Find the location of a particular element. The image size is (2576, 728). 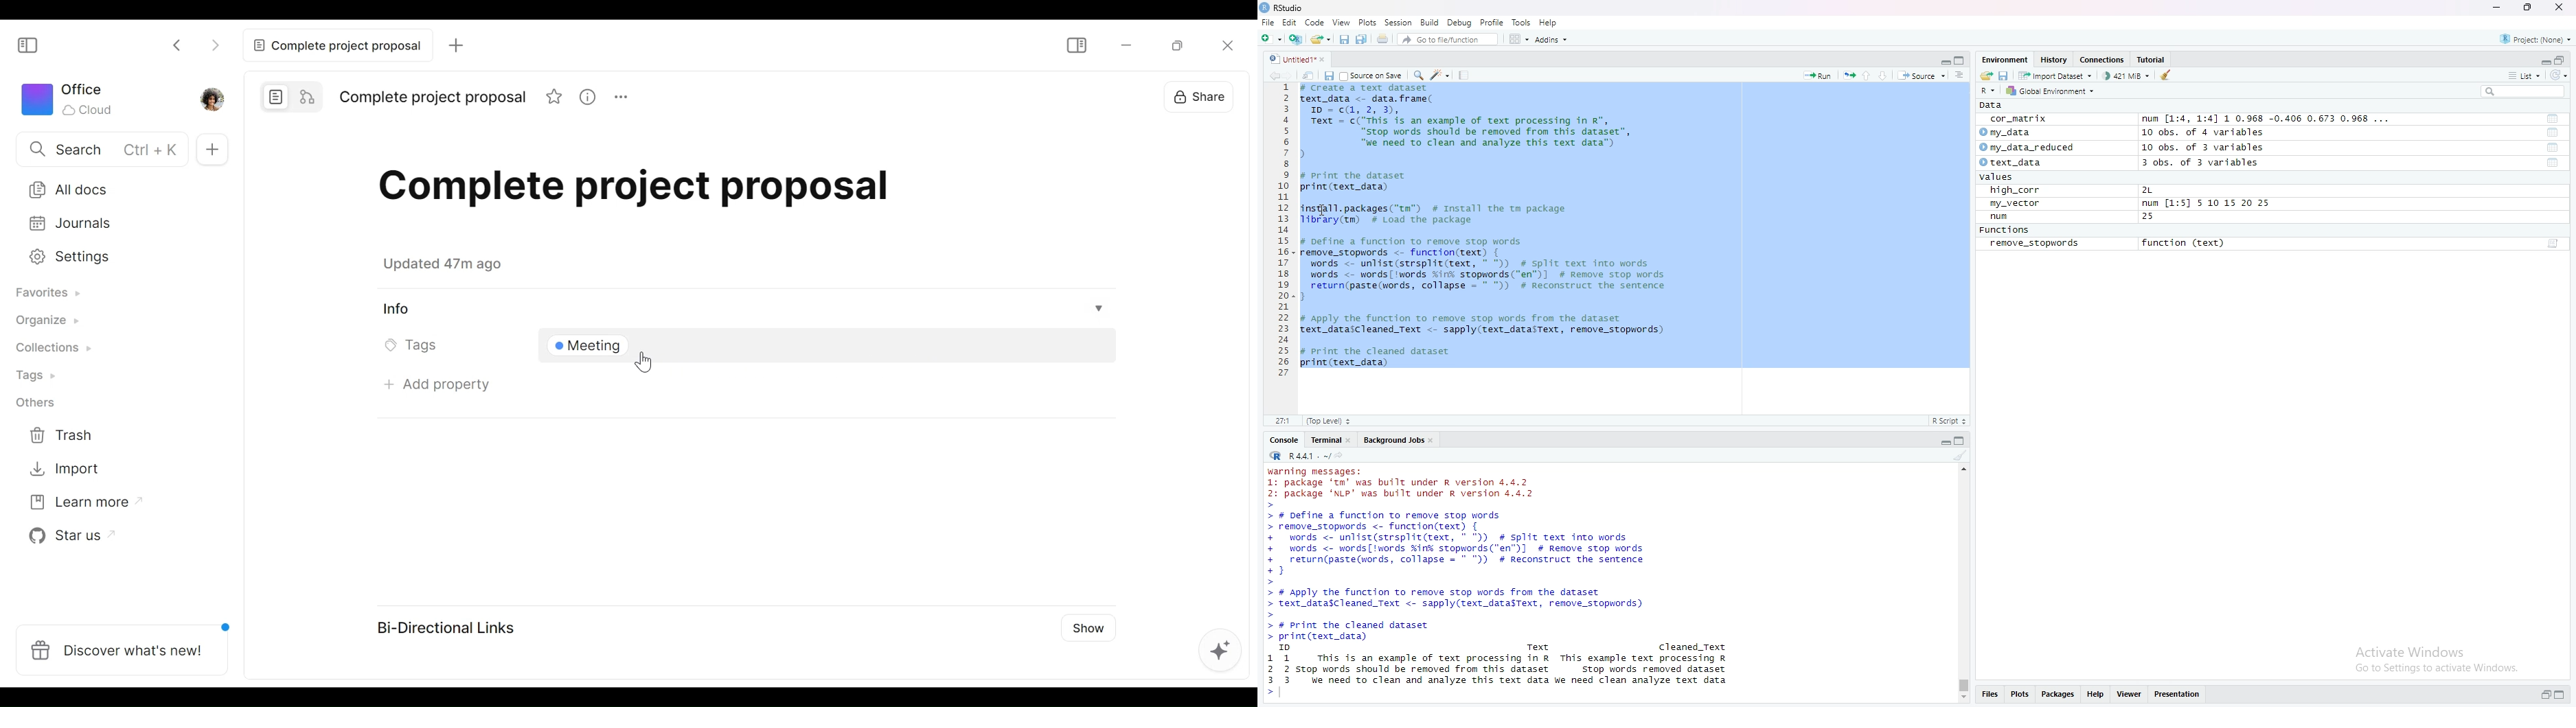

tools is located at coordinates (1523, 23).